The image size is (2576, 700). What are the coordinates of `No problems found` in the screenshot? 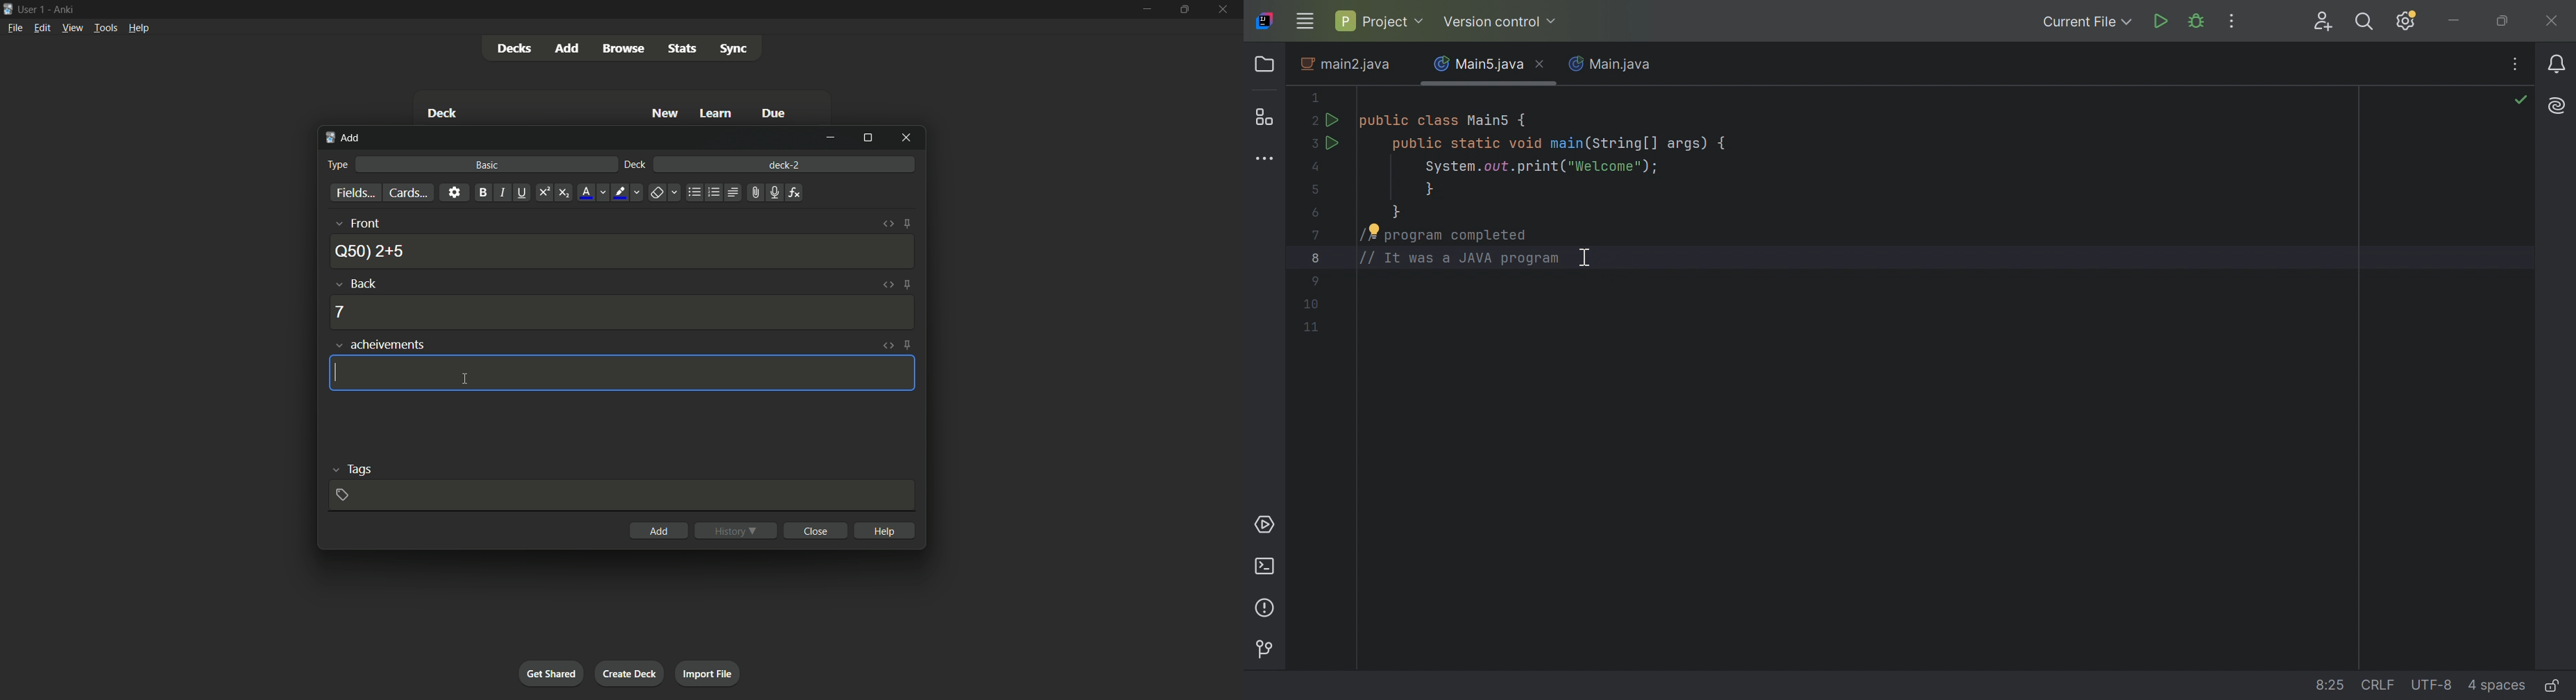 It's located at (2523, 102).